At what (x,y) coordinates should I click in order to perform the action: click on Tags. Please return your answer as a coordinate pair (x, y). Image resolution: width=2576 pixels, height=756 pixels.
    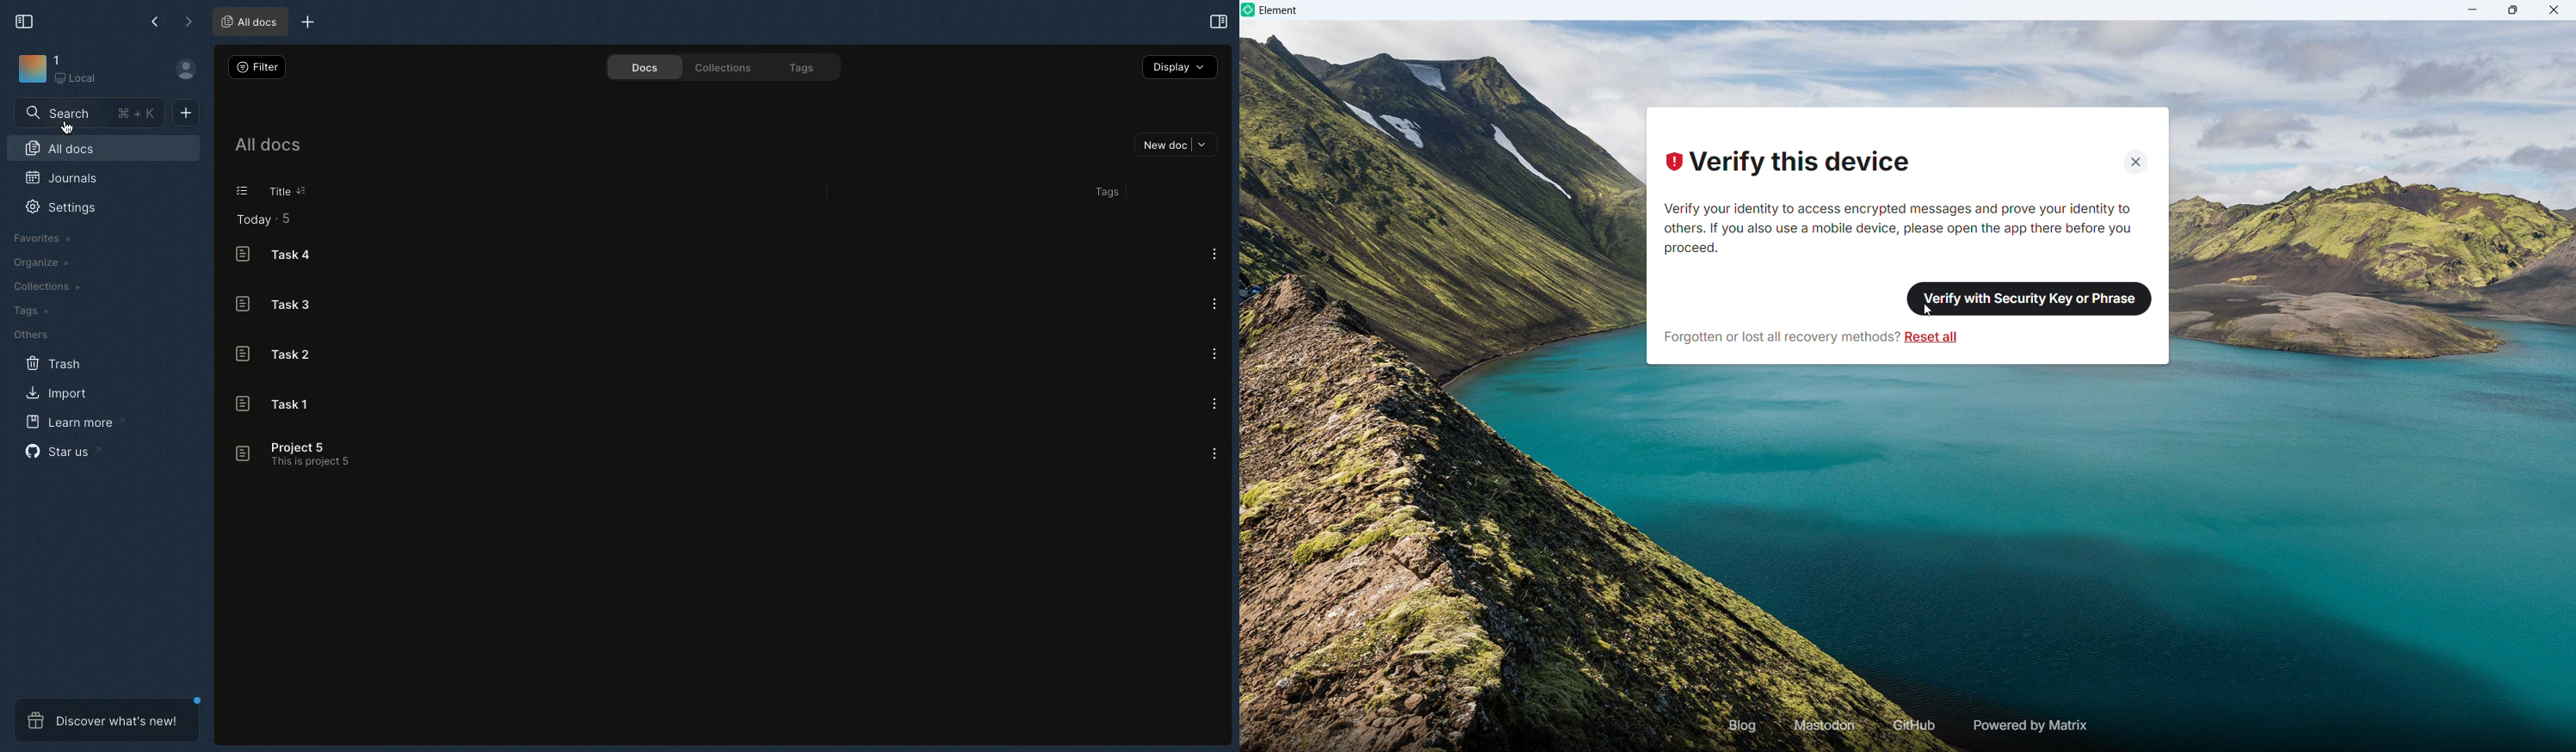
    Looking at the image, I should click on (800, 66).